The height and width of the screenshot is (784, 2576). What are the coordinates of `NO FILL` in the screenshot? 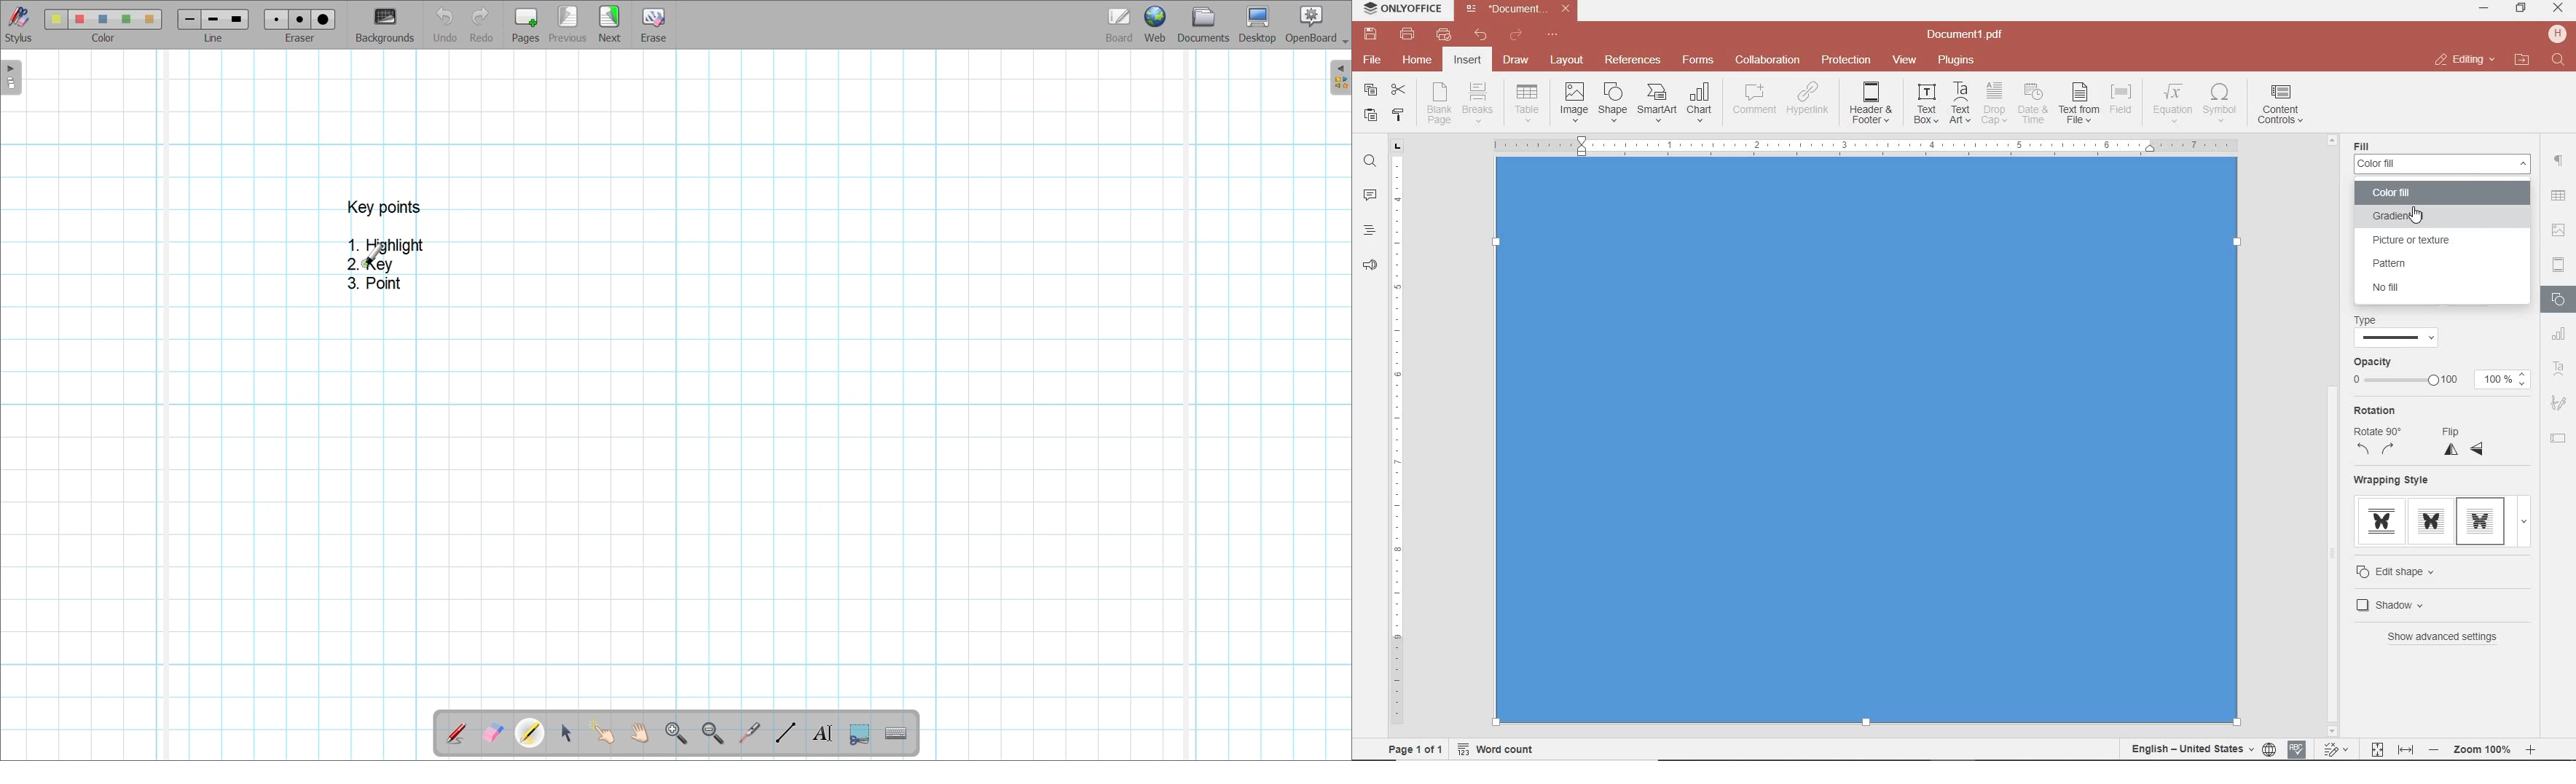 It's located at (2424, 290).